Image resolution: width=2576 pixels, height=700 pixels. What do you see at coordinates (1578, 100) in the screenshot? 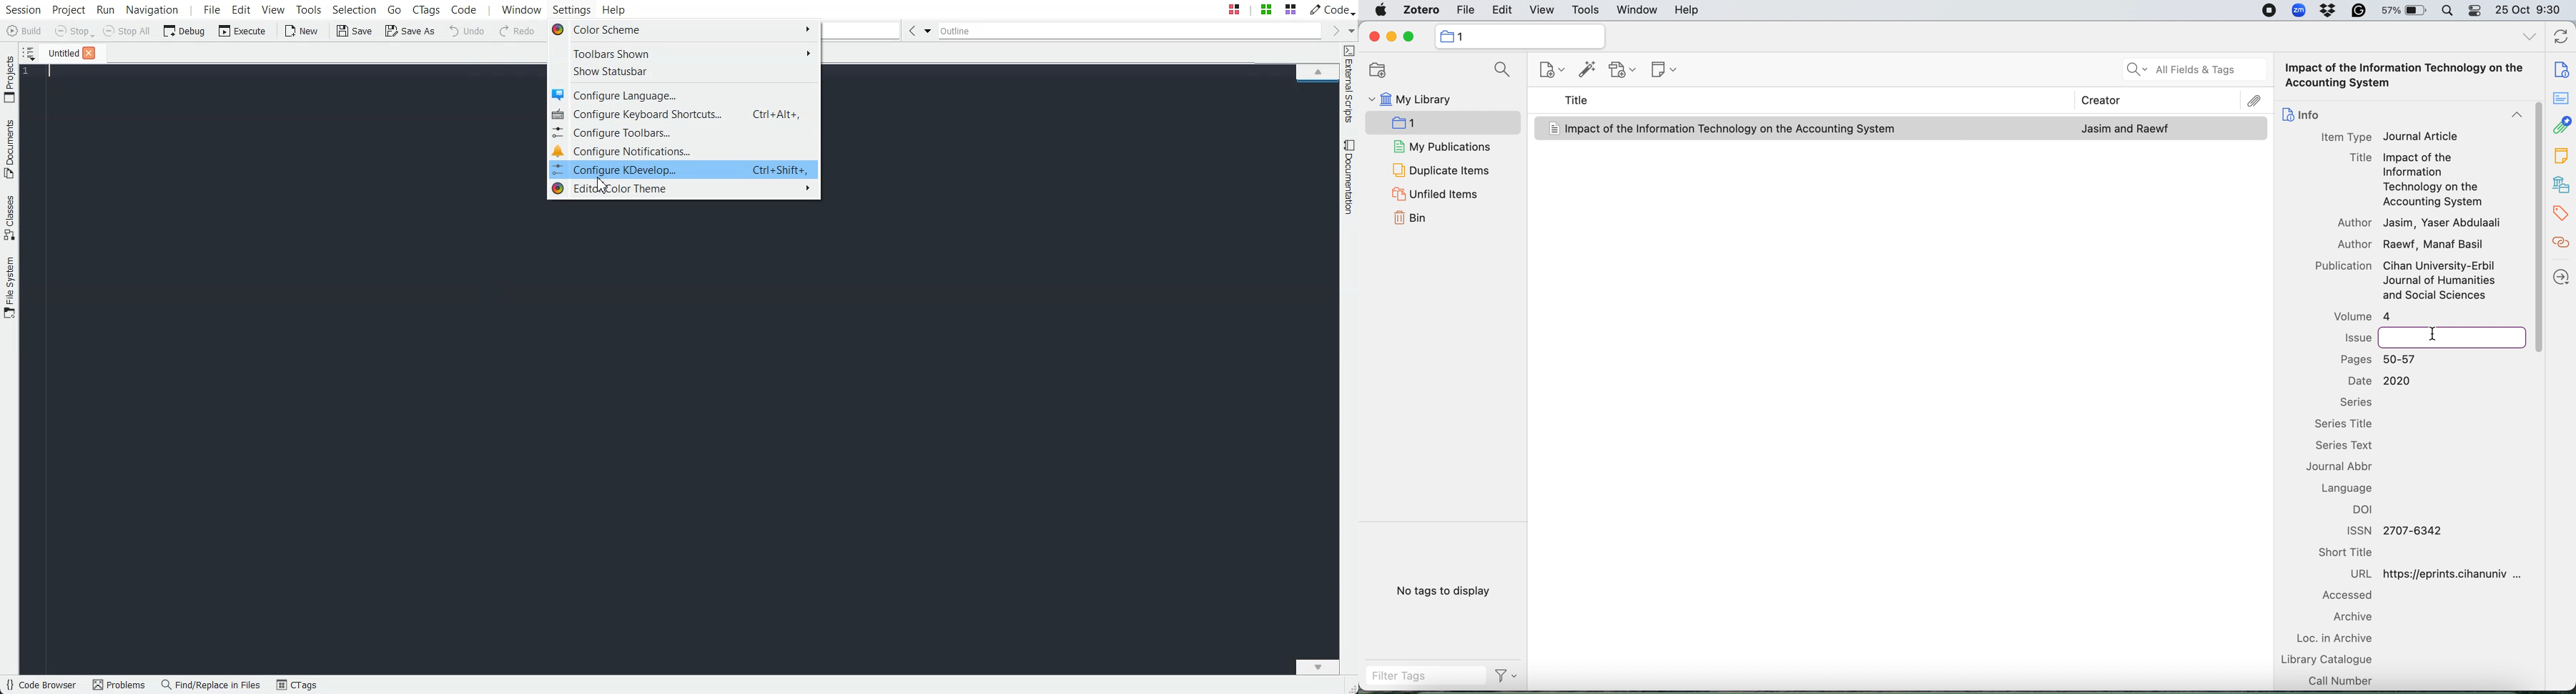
I see `title` at bounding box center [1578, 100].